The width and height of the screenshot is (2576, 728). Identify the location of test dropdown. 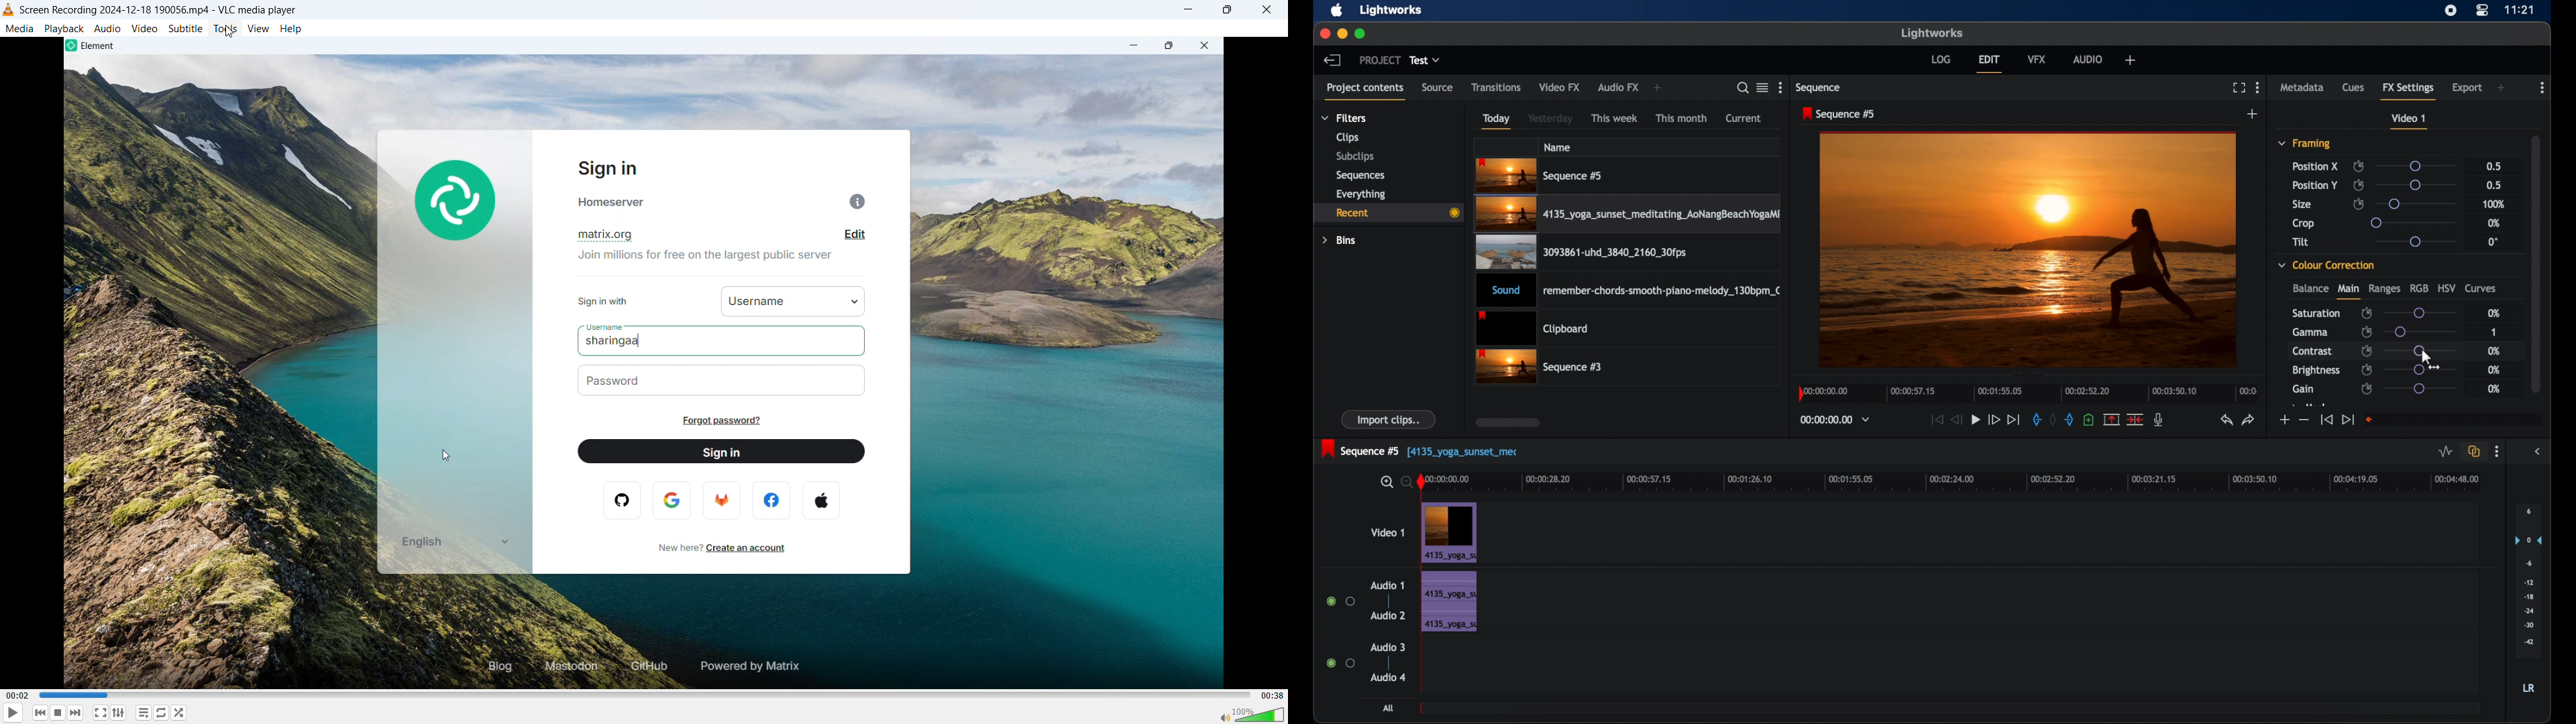
(1425, 60).